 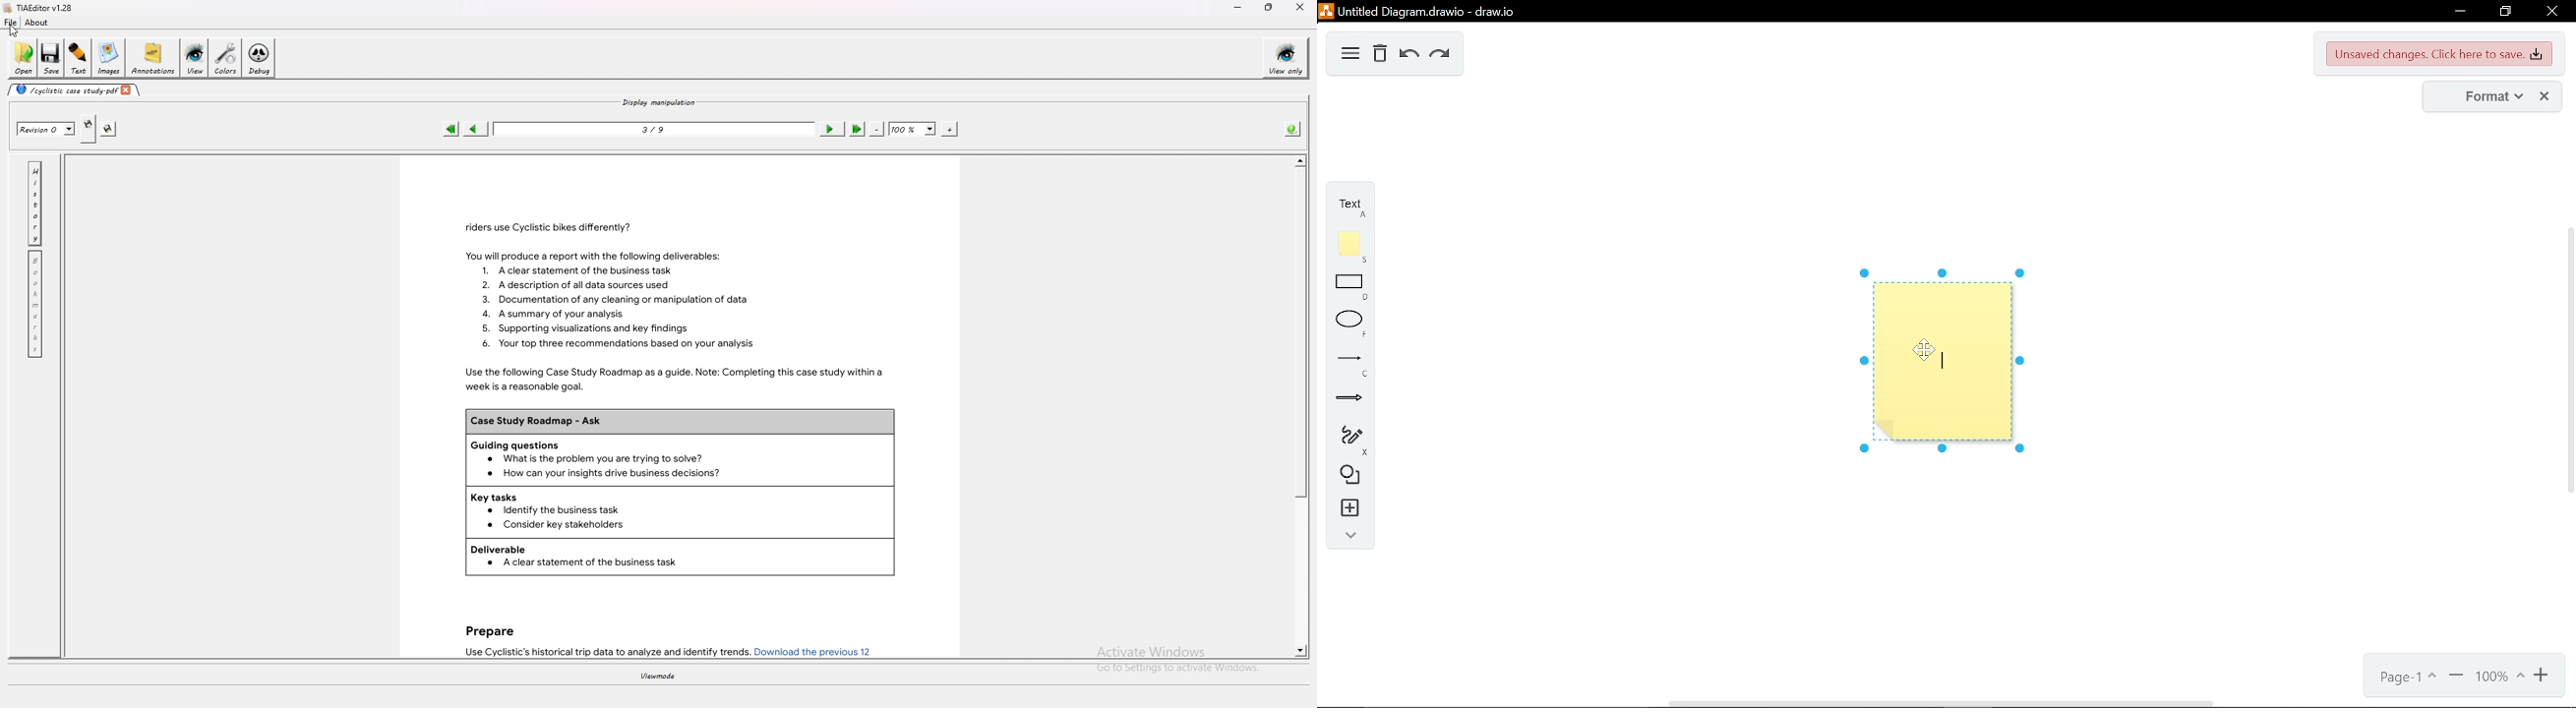 I want to click on rectangle, so click(x=1350, y=289).